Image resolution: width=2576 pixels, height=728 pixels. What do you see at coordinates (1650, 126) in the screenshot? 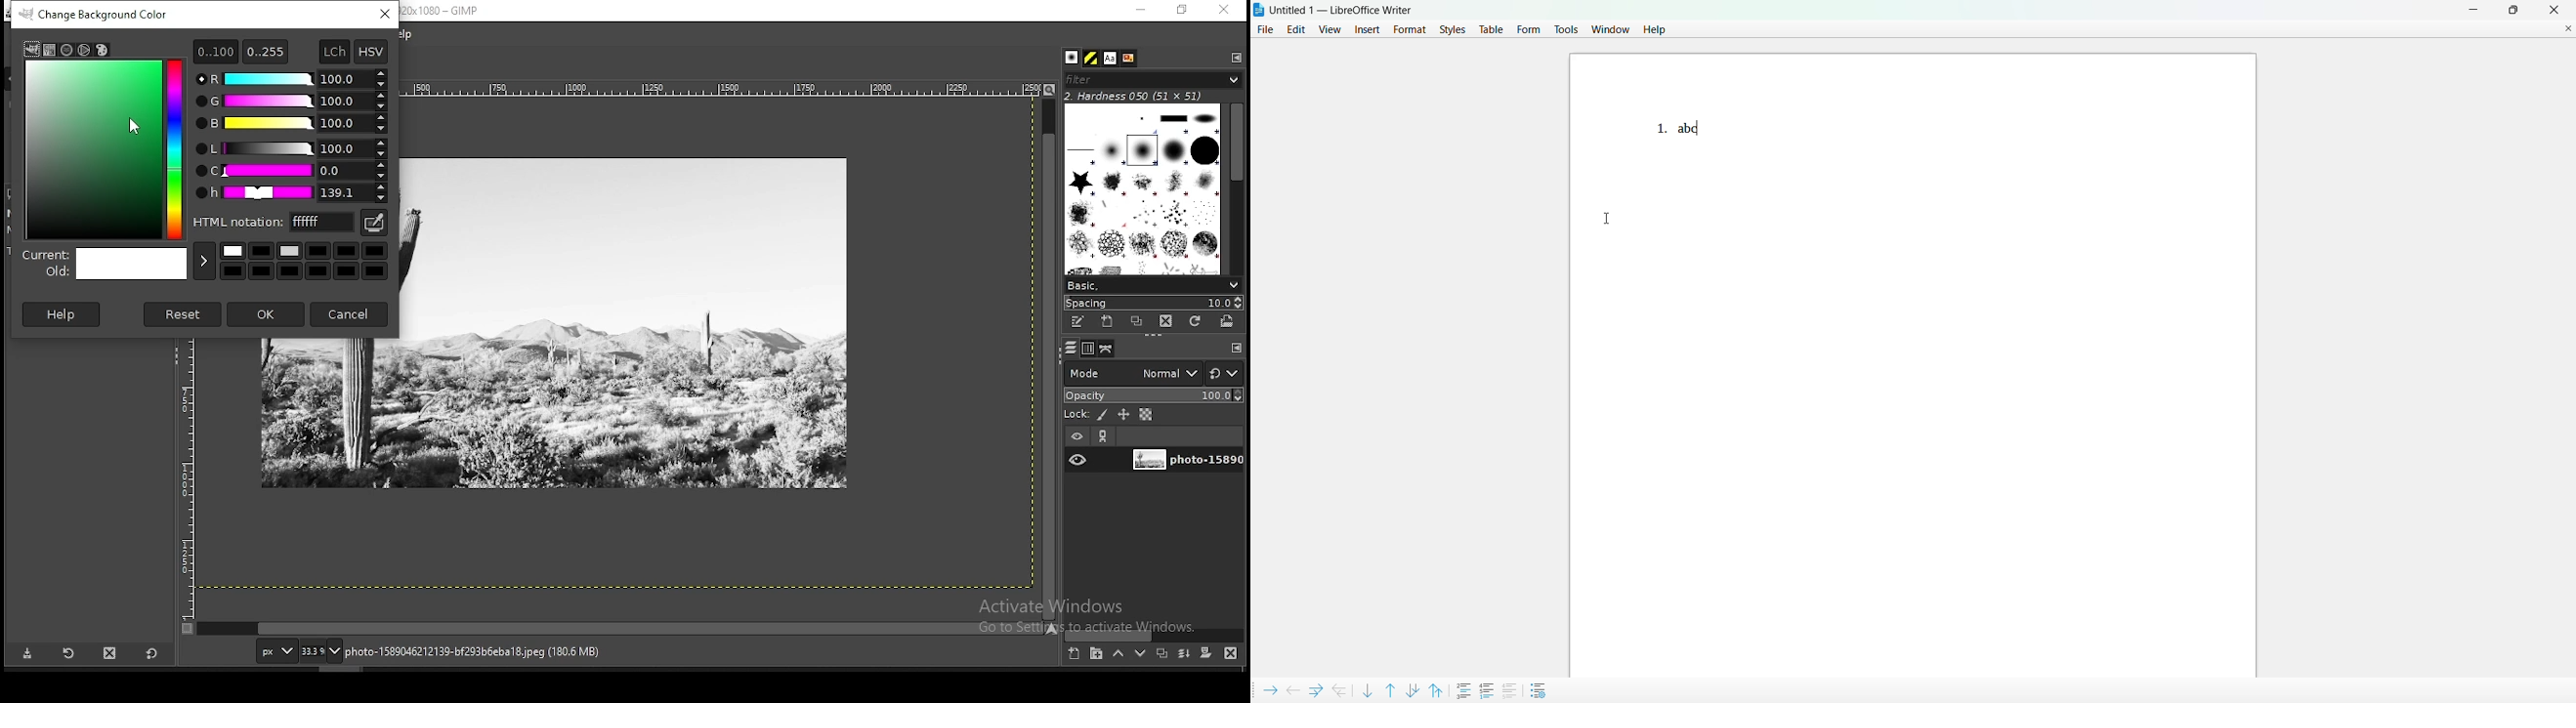
I see `1` at bounding box center [1650, 126].